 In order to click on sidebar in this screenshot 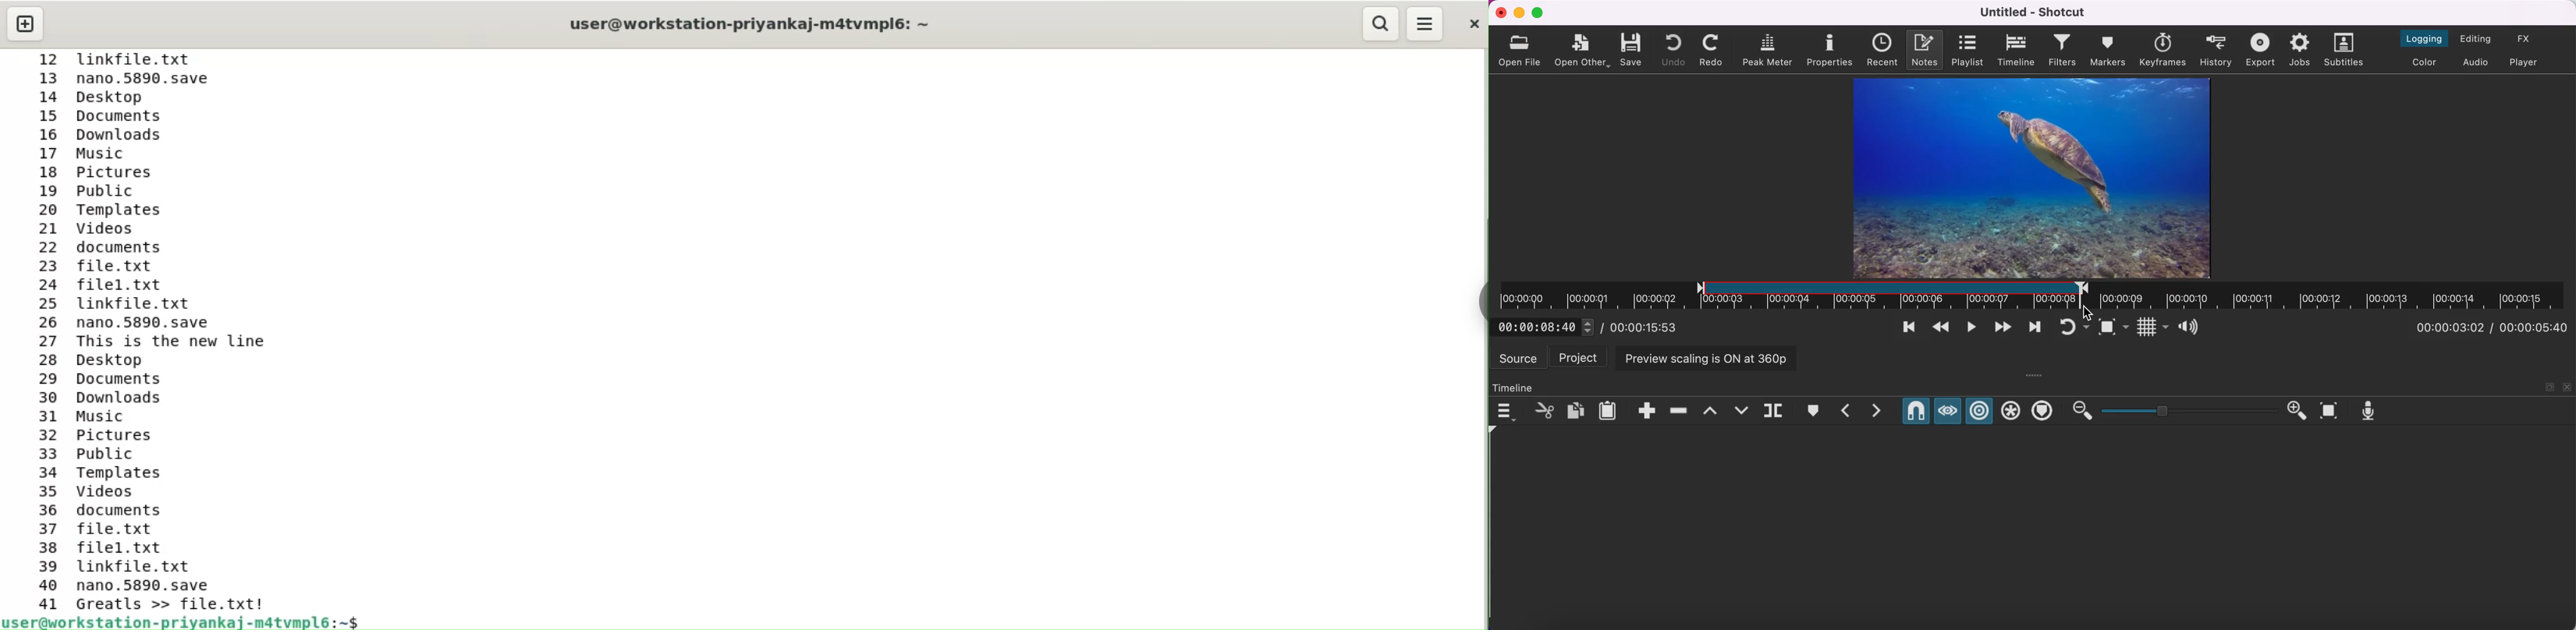, I will do `click(1485, 299)`.